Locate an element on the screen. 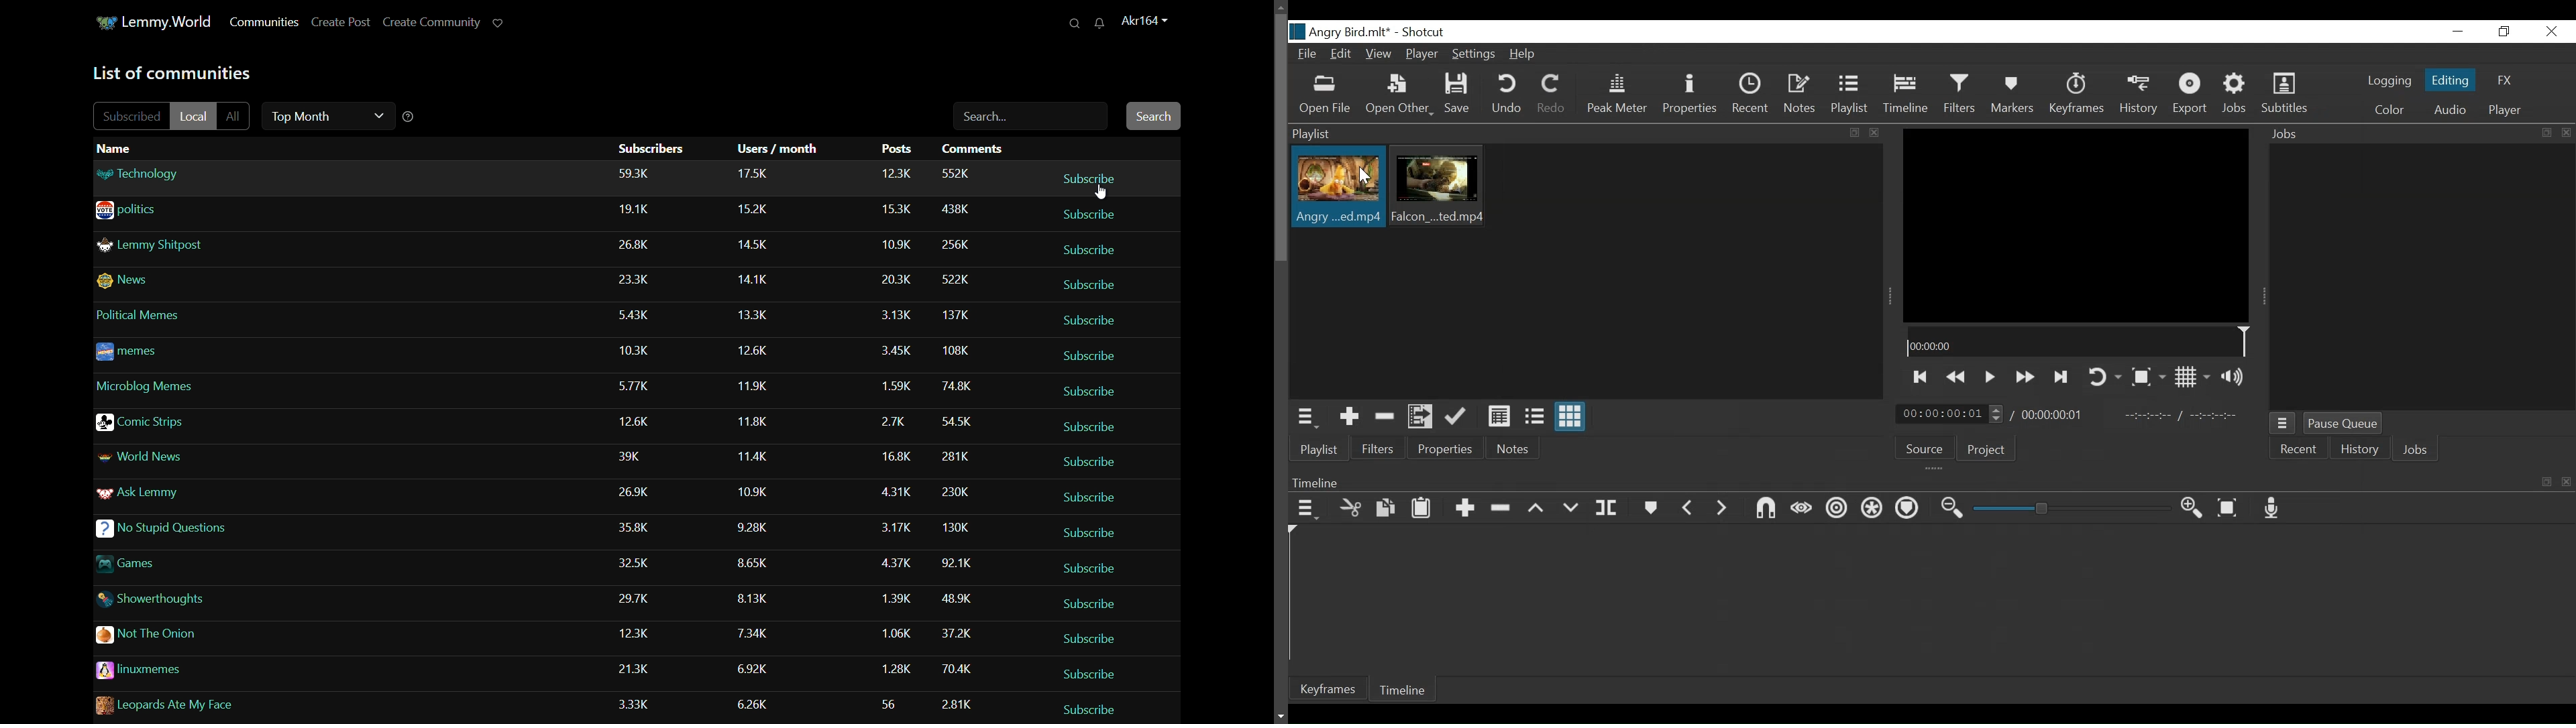 The image size is (2576, 728).  is located at coordinates (638, 318).